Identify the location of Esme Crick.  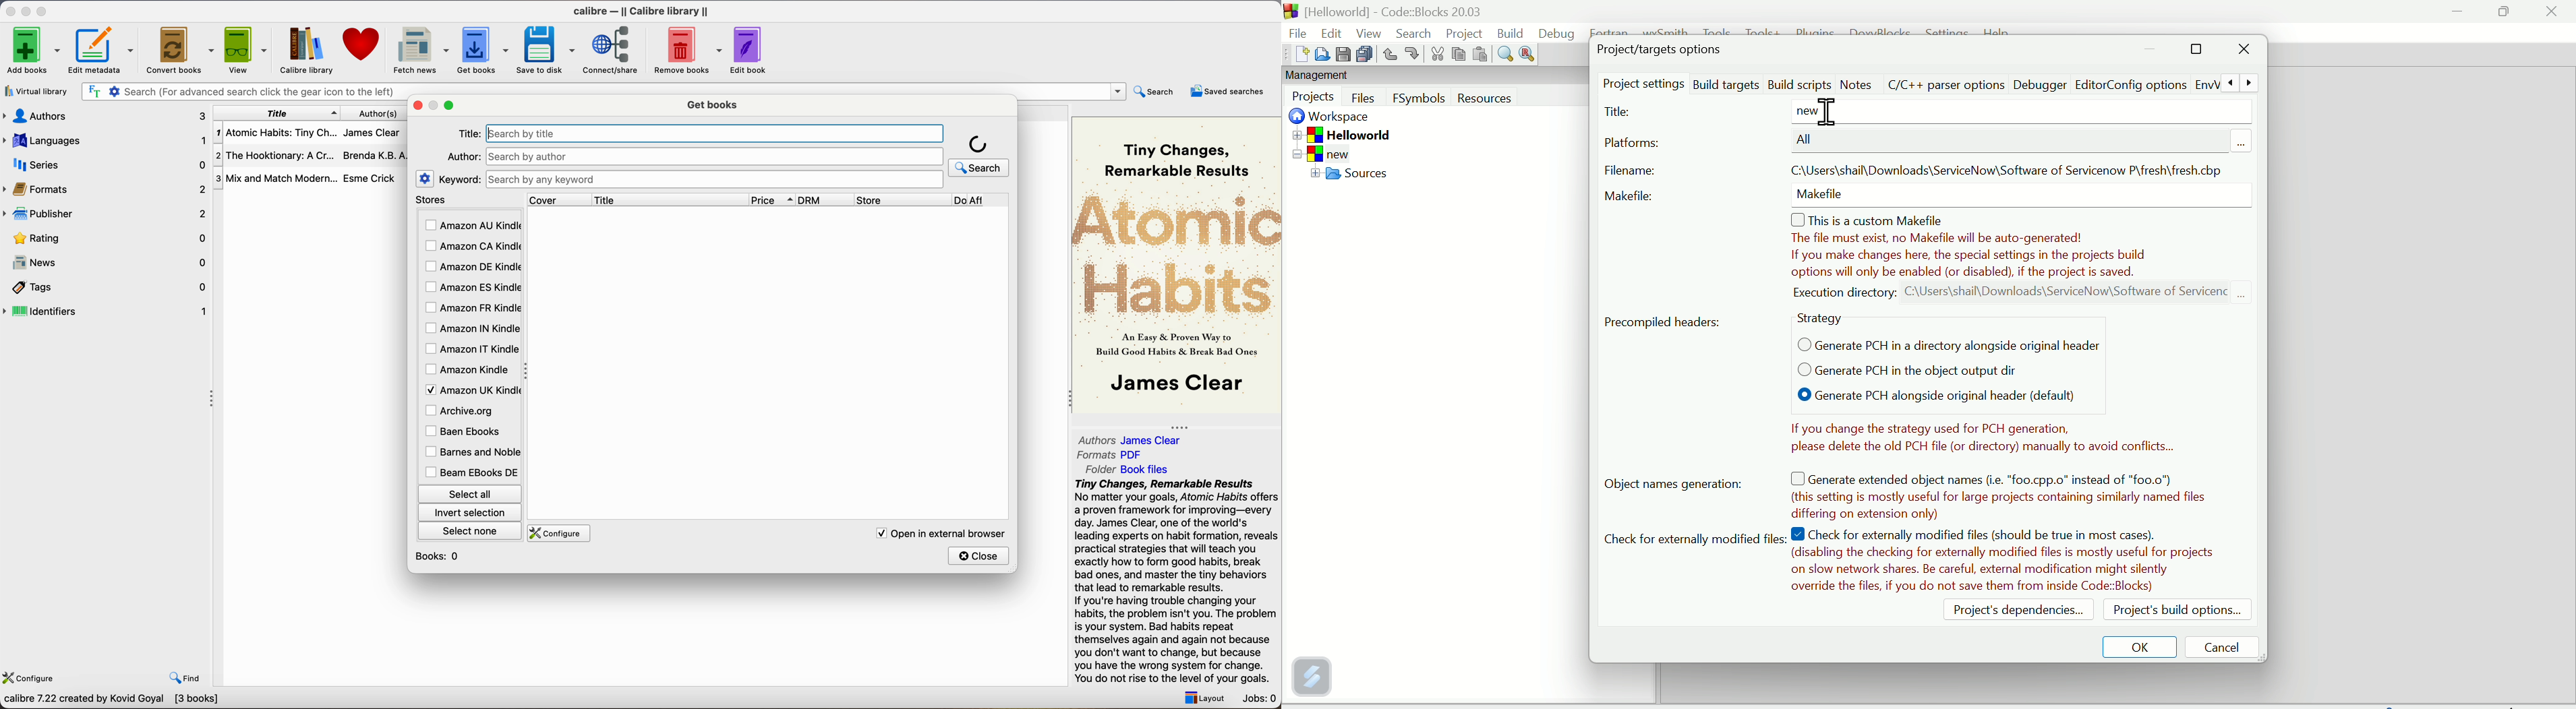
(370, 178).